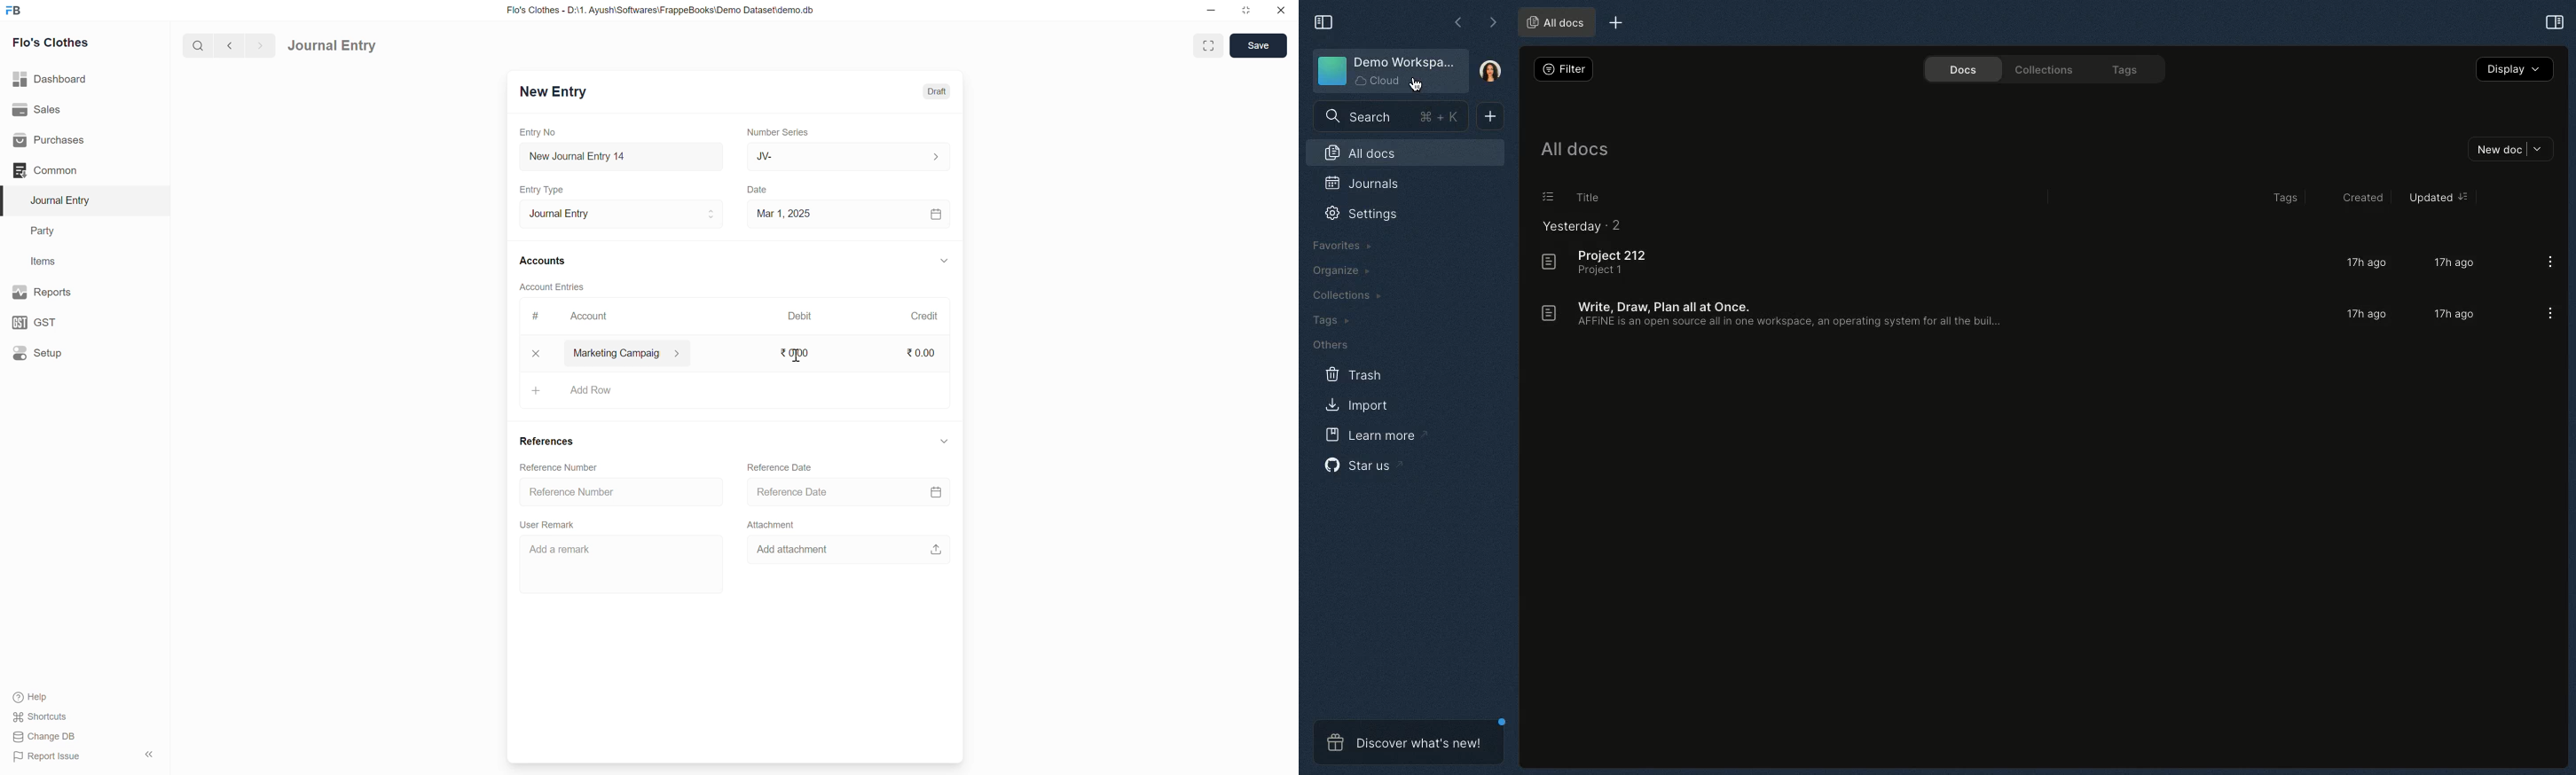 Image resolution: width=2576 pixels, height=784 pixels. Describe the element at coordinates (553, 286) in the screenshot. I see `Account Entries` at that location.